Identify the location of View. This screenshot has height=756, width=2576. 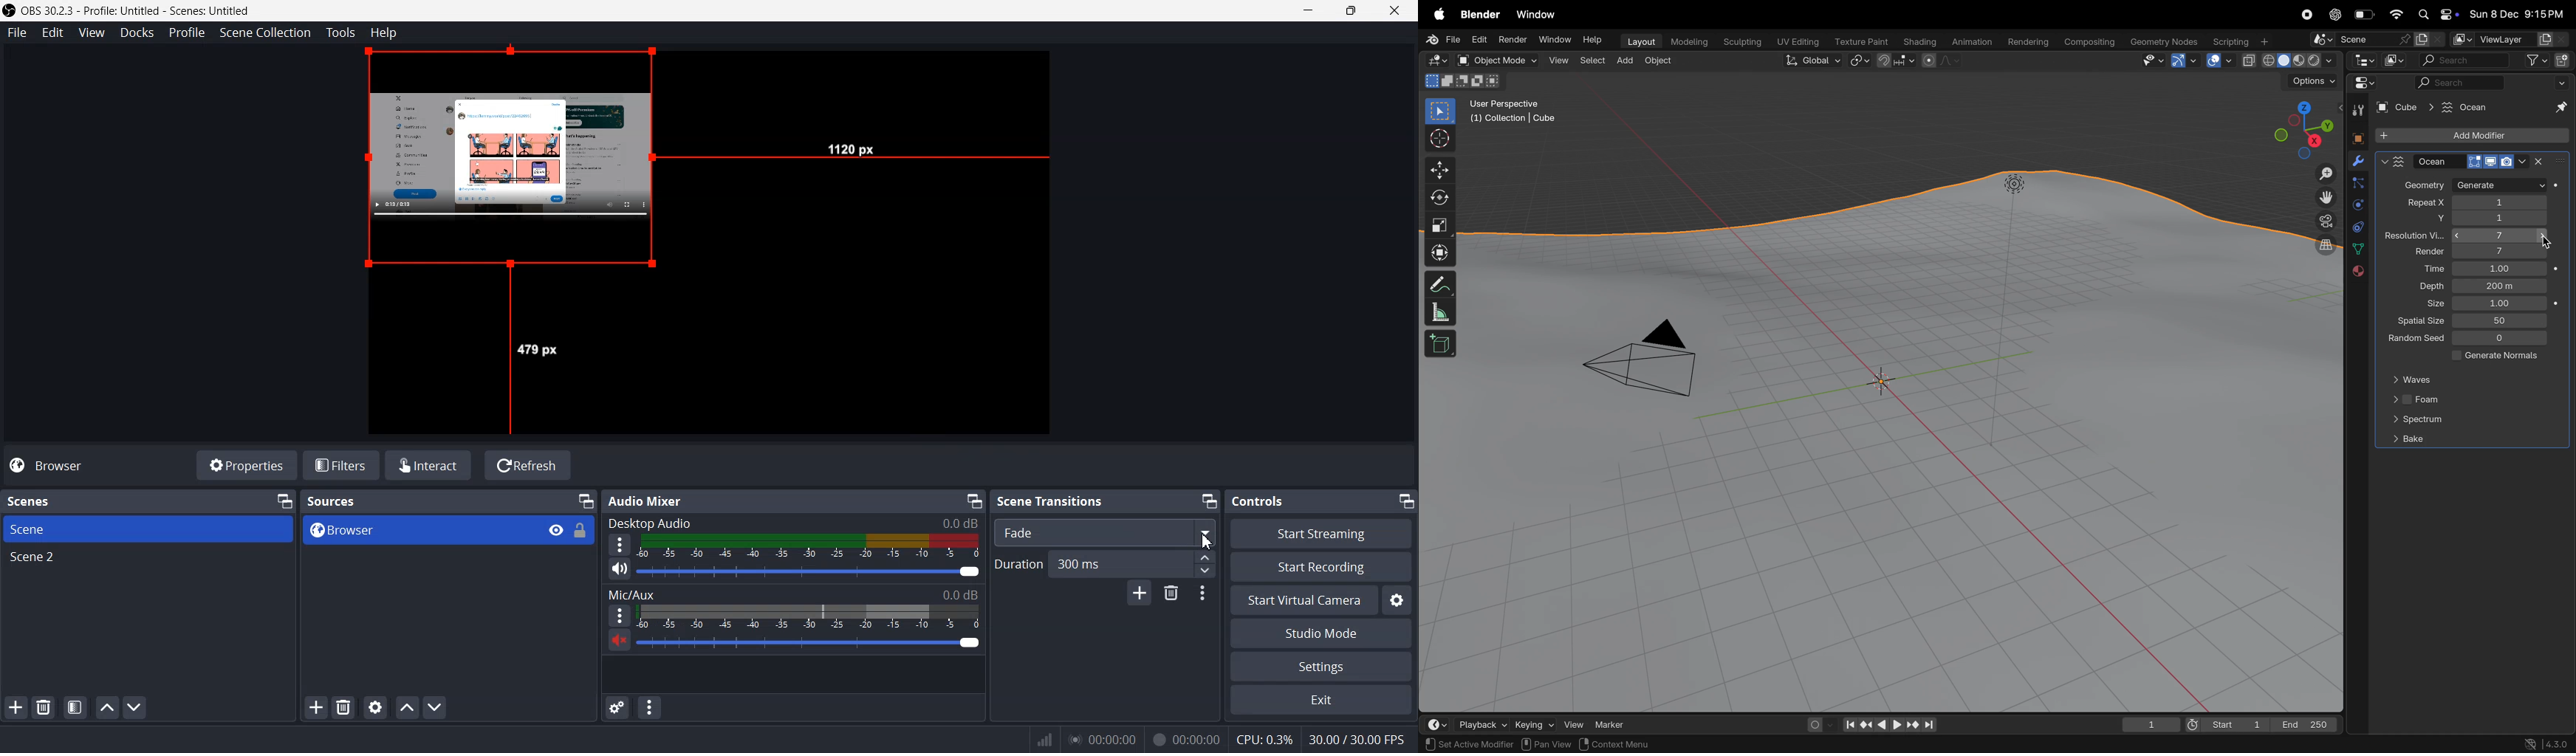
(555, 529).